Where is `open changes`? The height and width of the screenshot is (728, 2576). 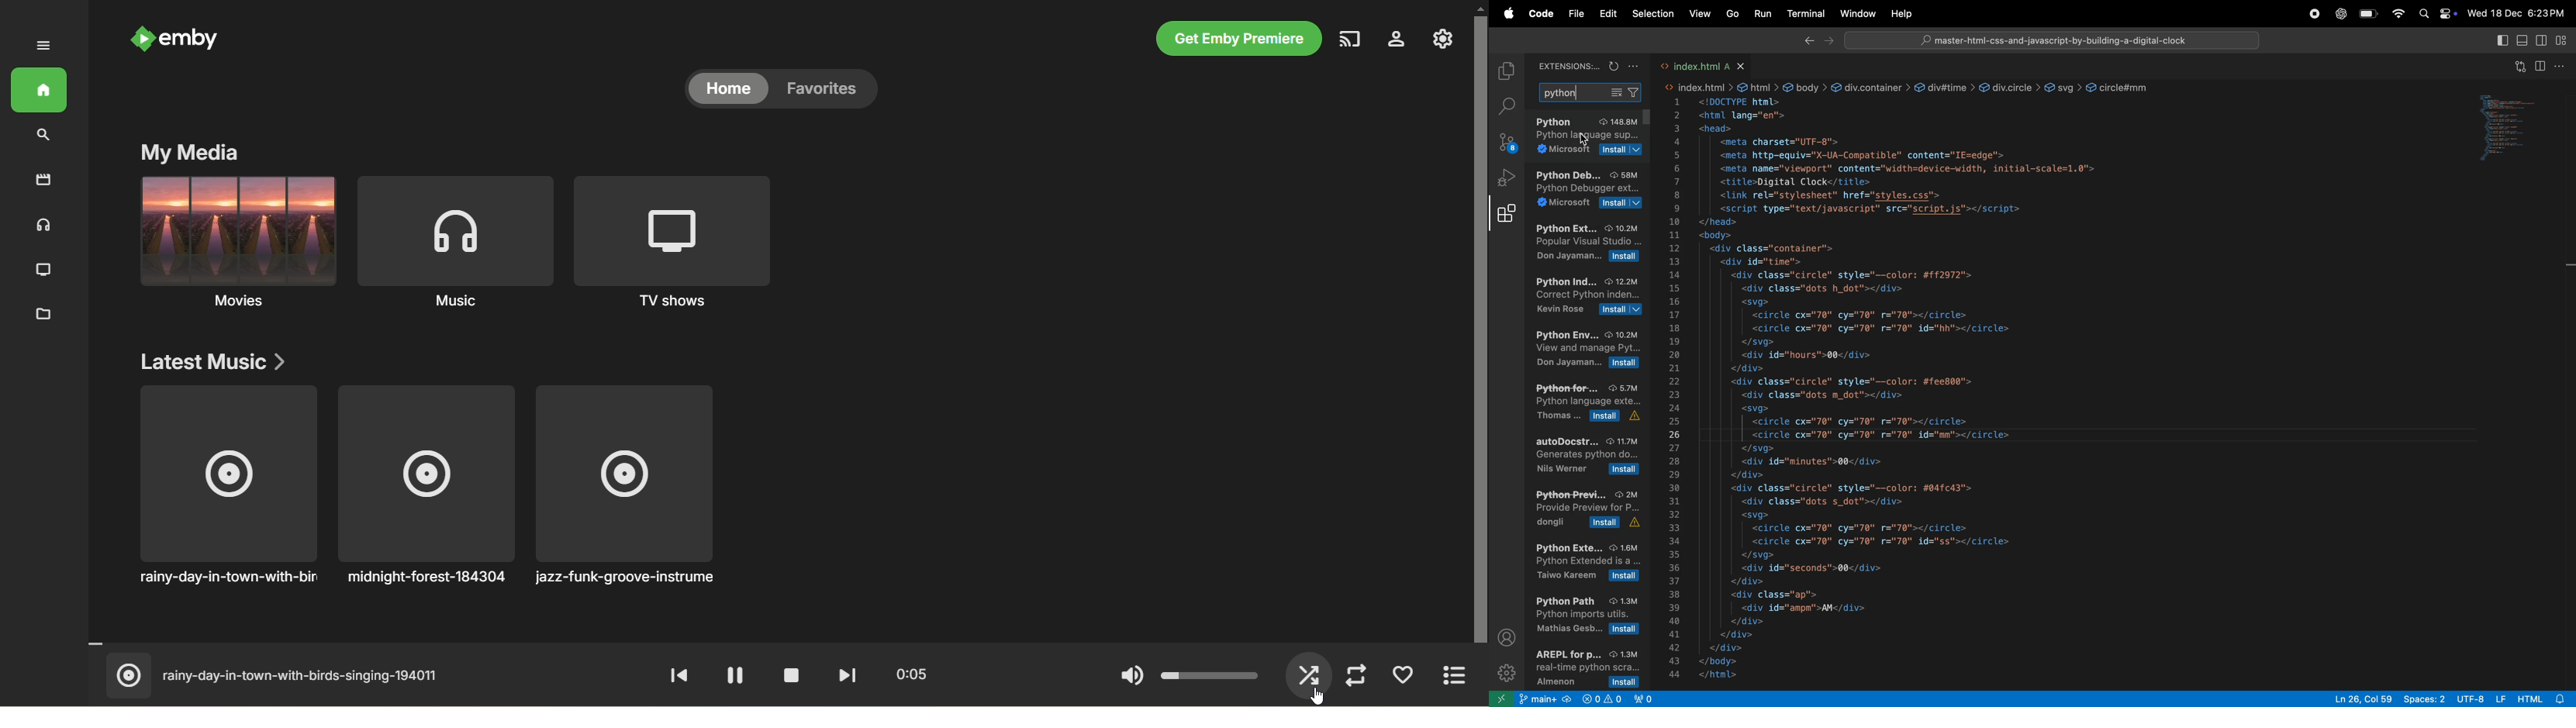 open changes is located at coordinates (2517, 67).